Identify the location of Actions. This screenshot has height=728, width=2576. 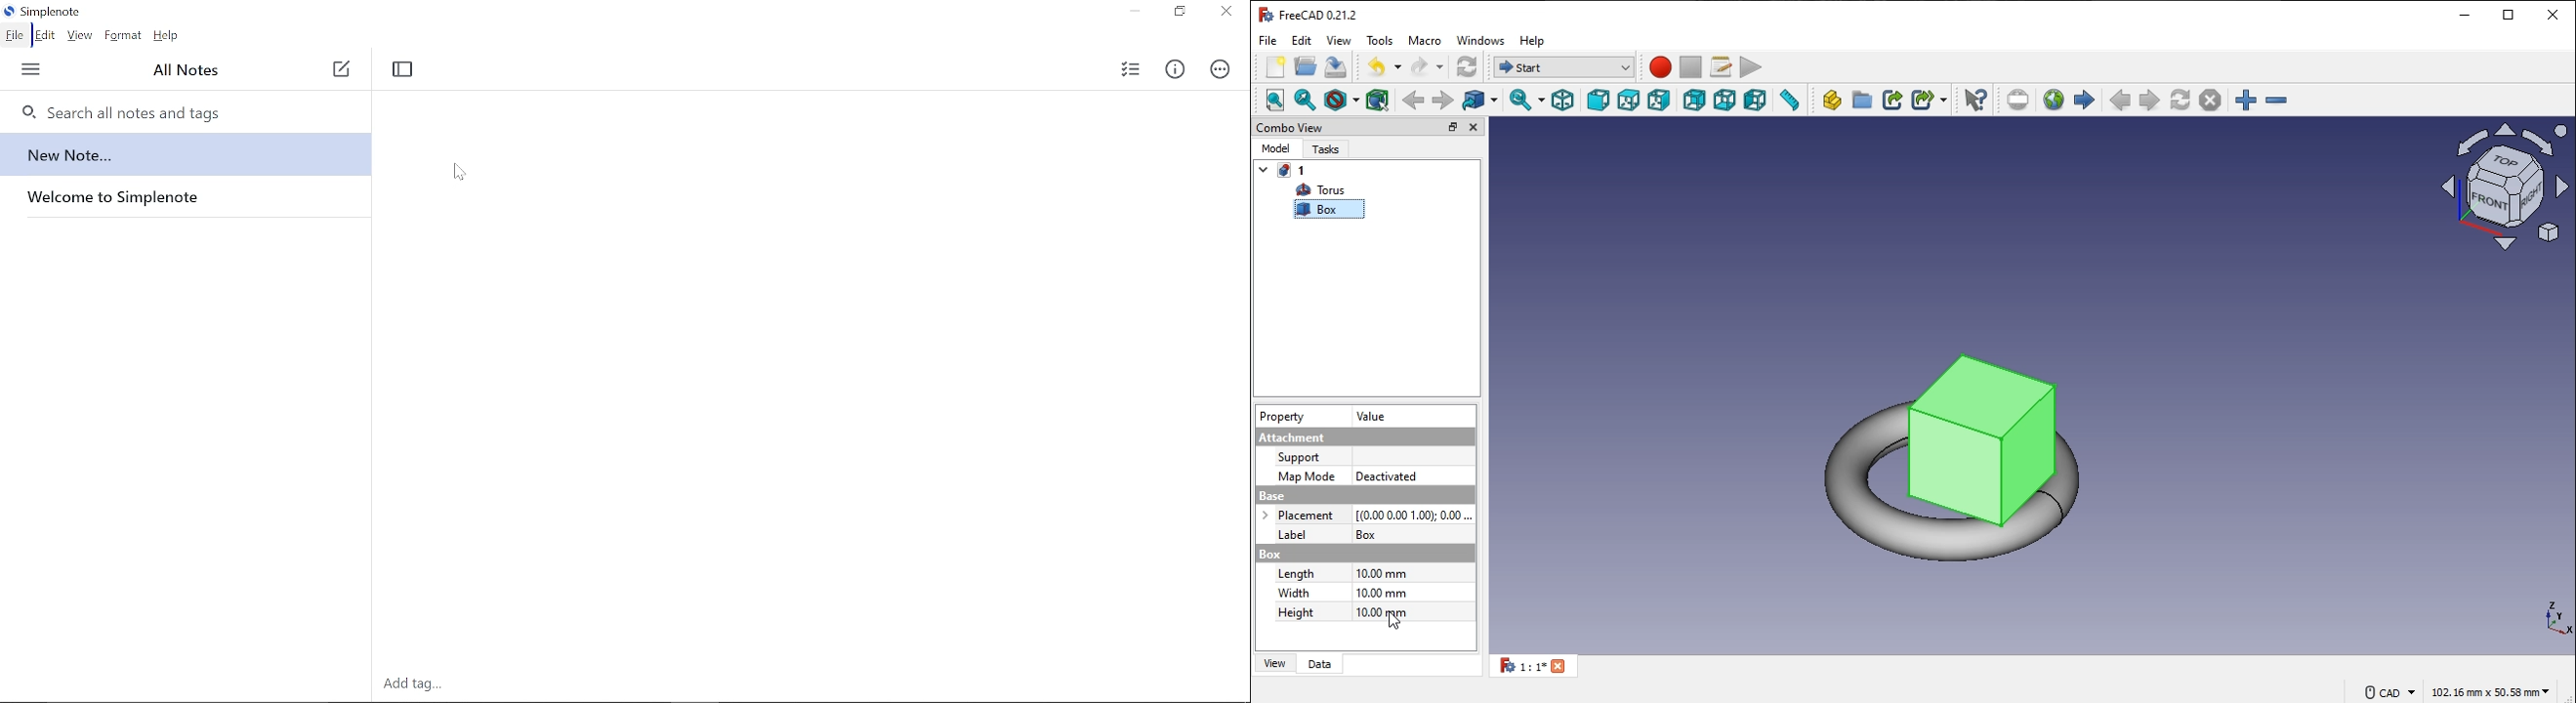
(1223, 70).